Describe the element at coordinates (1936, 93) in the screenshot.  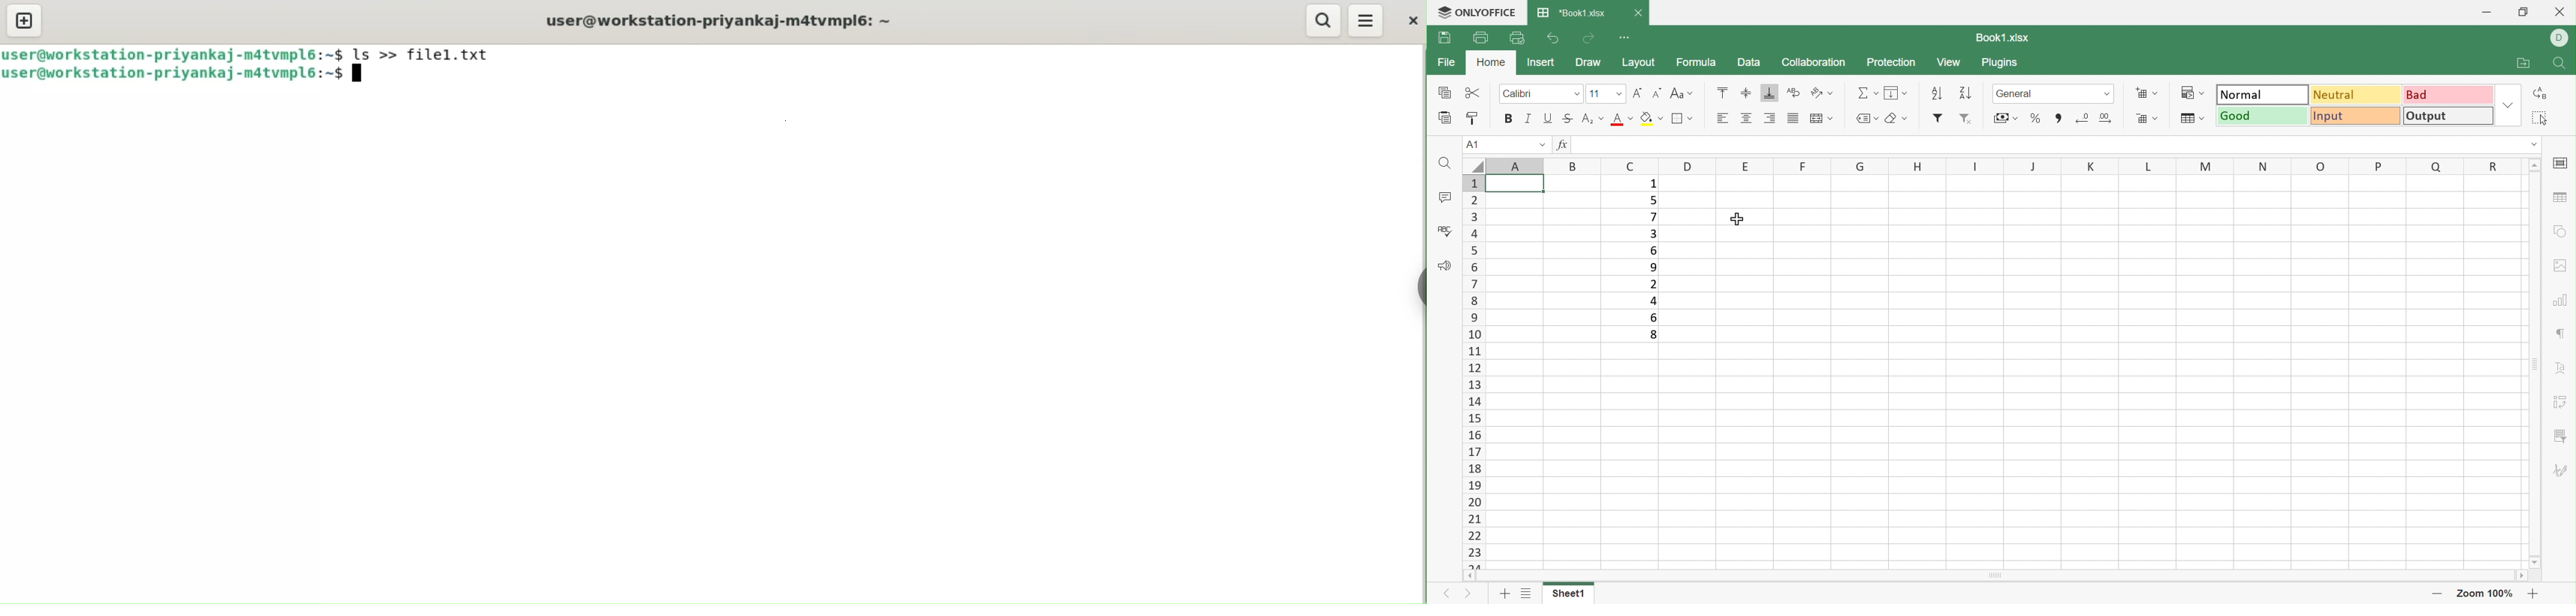
I see `Ascending order` at that location.